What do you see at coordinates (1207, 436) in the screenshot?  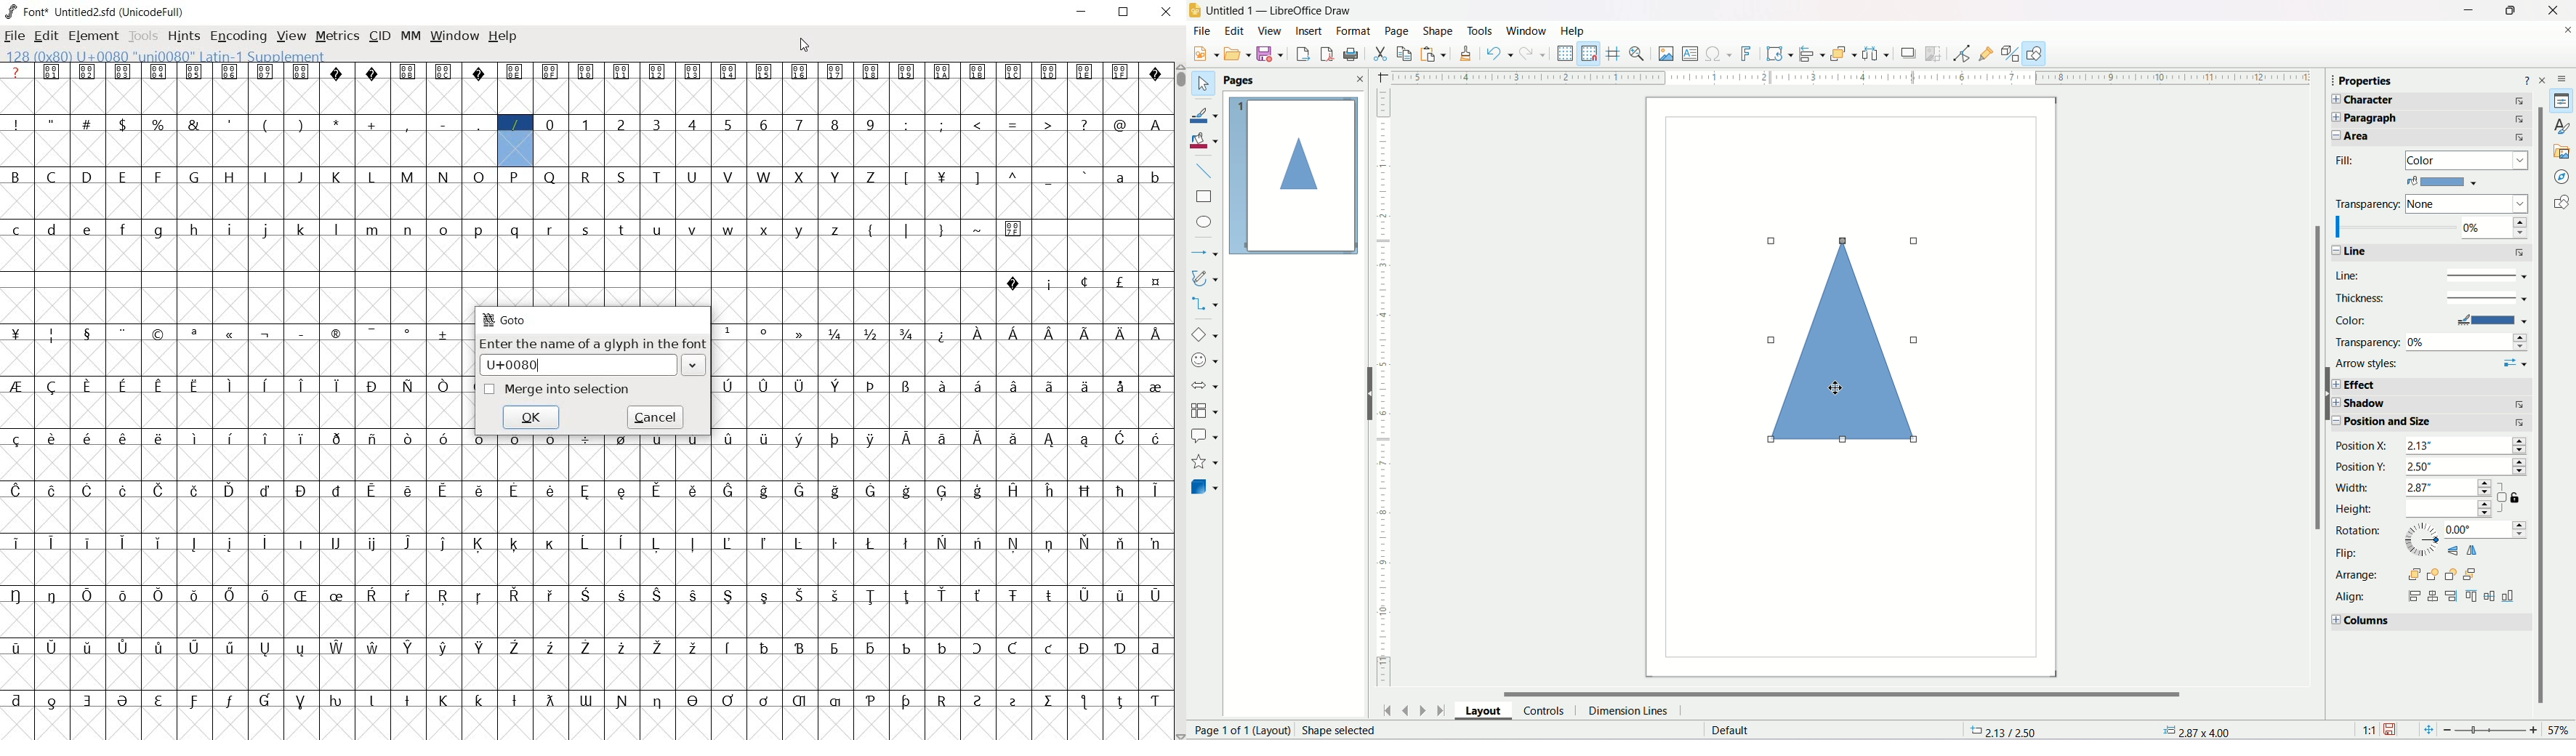 I see `Callout shapes` at bounding box center [1207, 436].